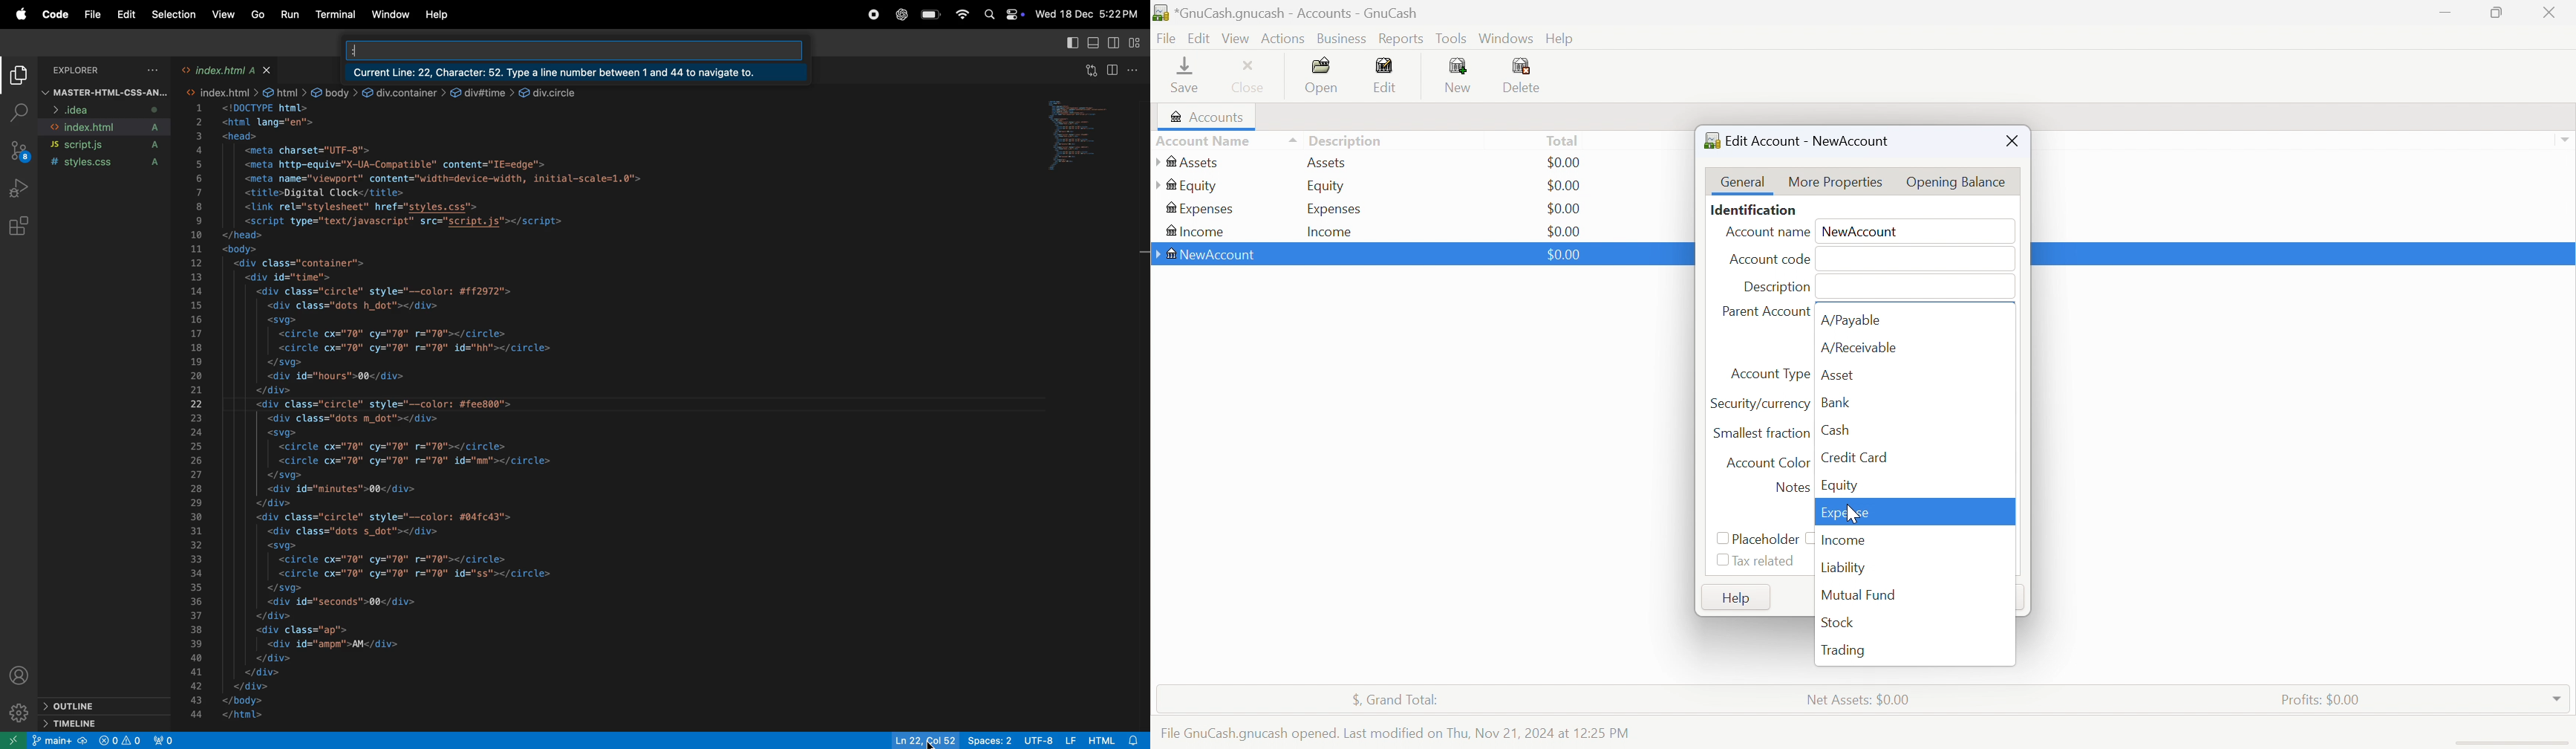  What do you see at coordinates (1715, 538) in the screenshot?
I see `Checkbox` at bounding box center [1715, 538].